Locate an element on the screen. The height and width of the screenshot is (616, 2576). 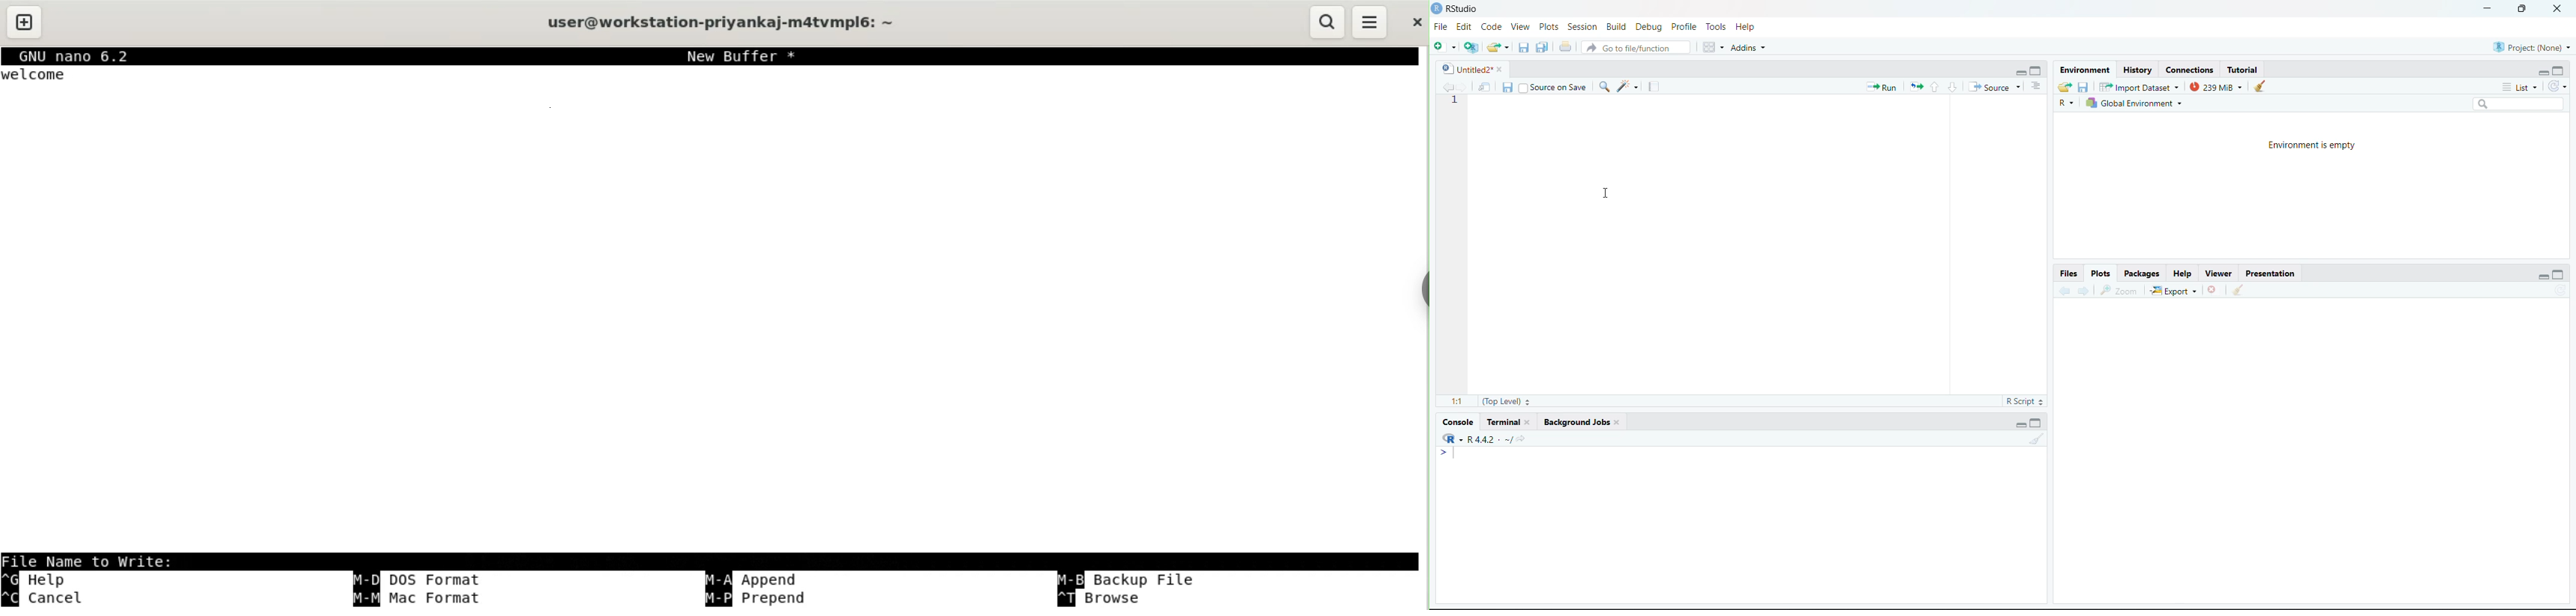
Go to file/function is located at coordinates (1636, 46).